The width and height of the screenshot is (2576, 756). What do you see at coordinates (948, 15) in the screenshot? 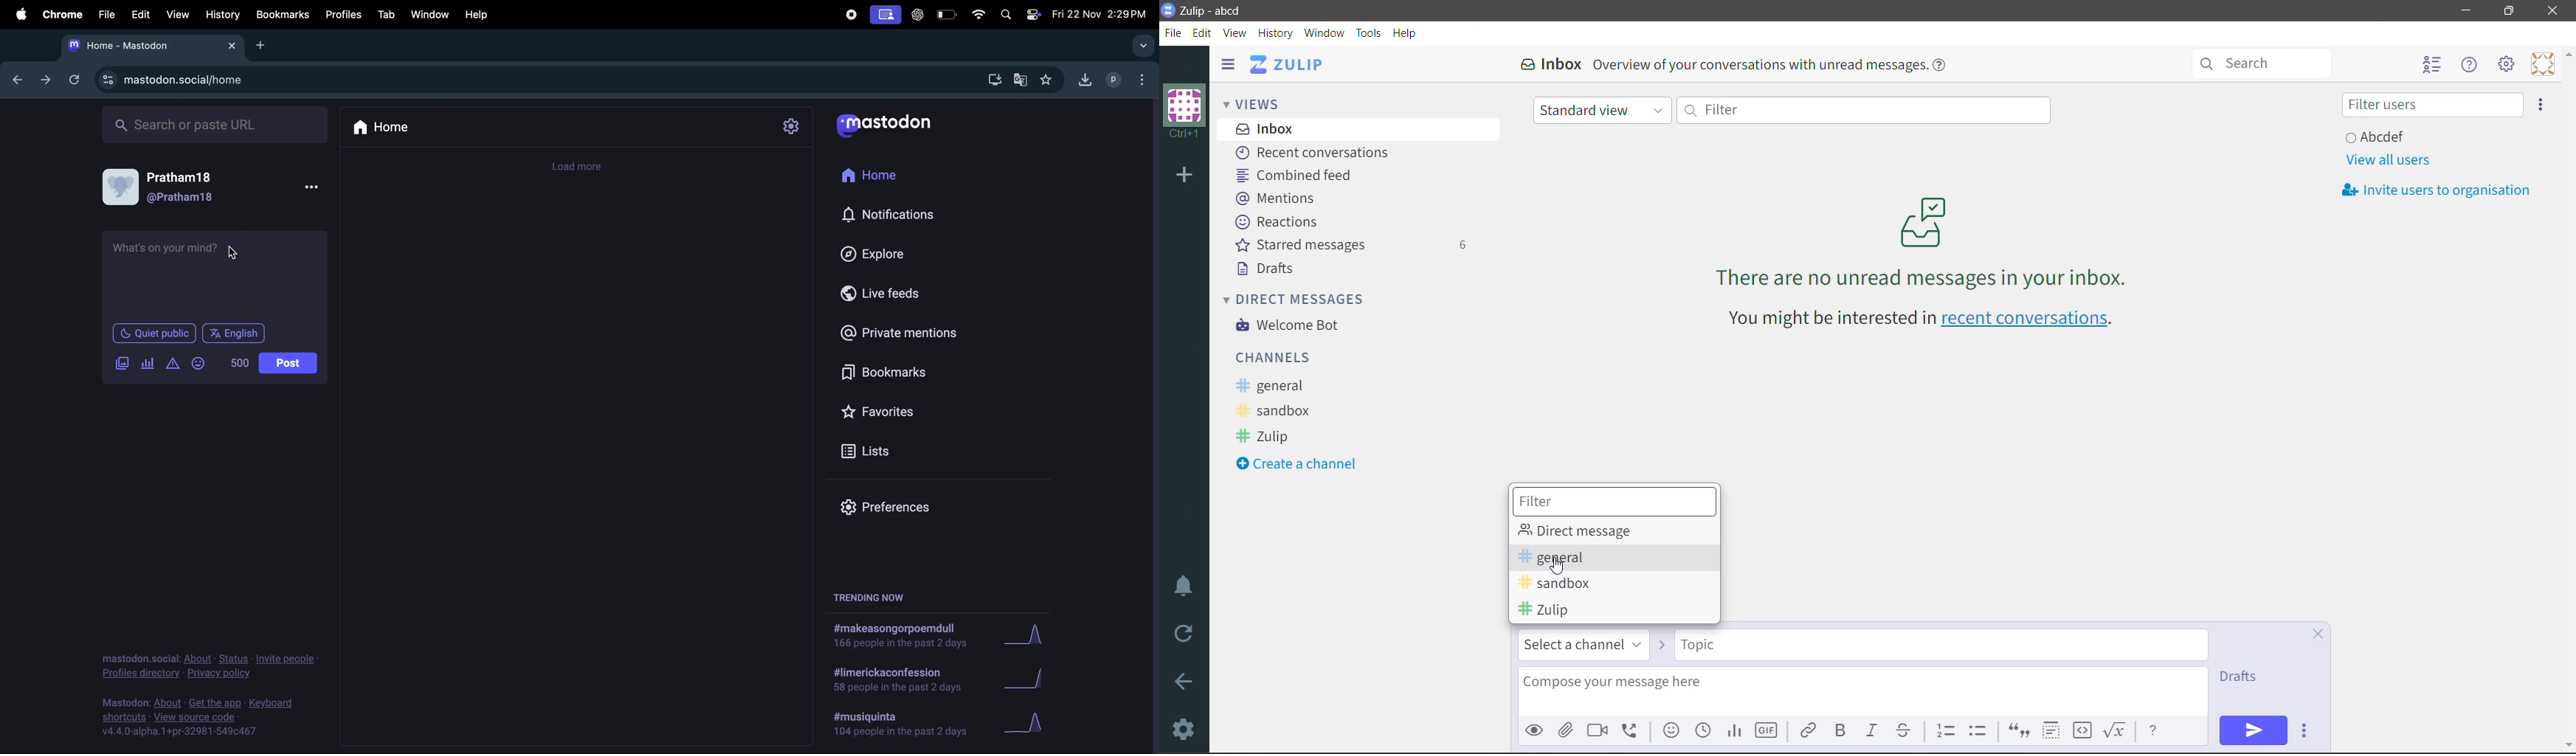
I see `battery` at bounding box center [948, 15].